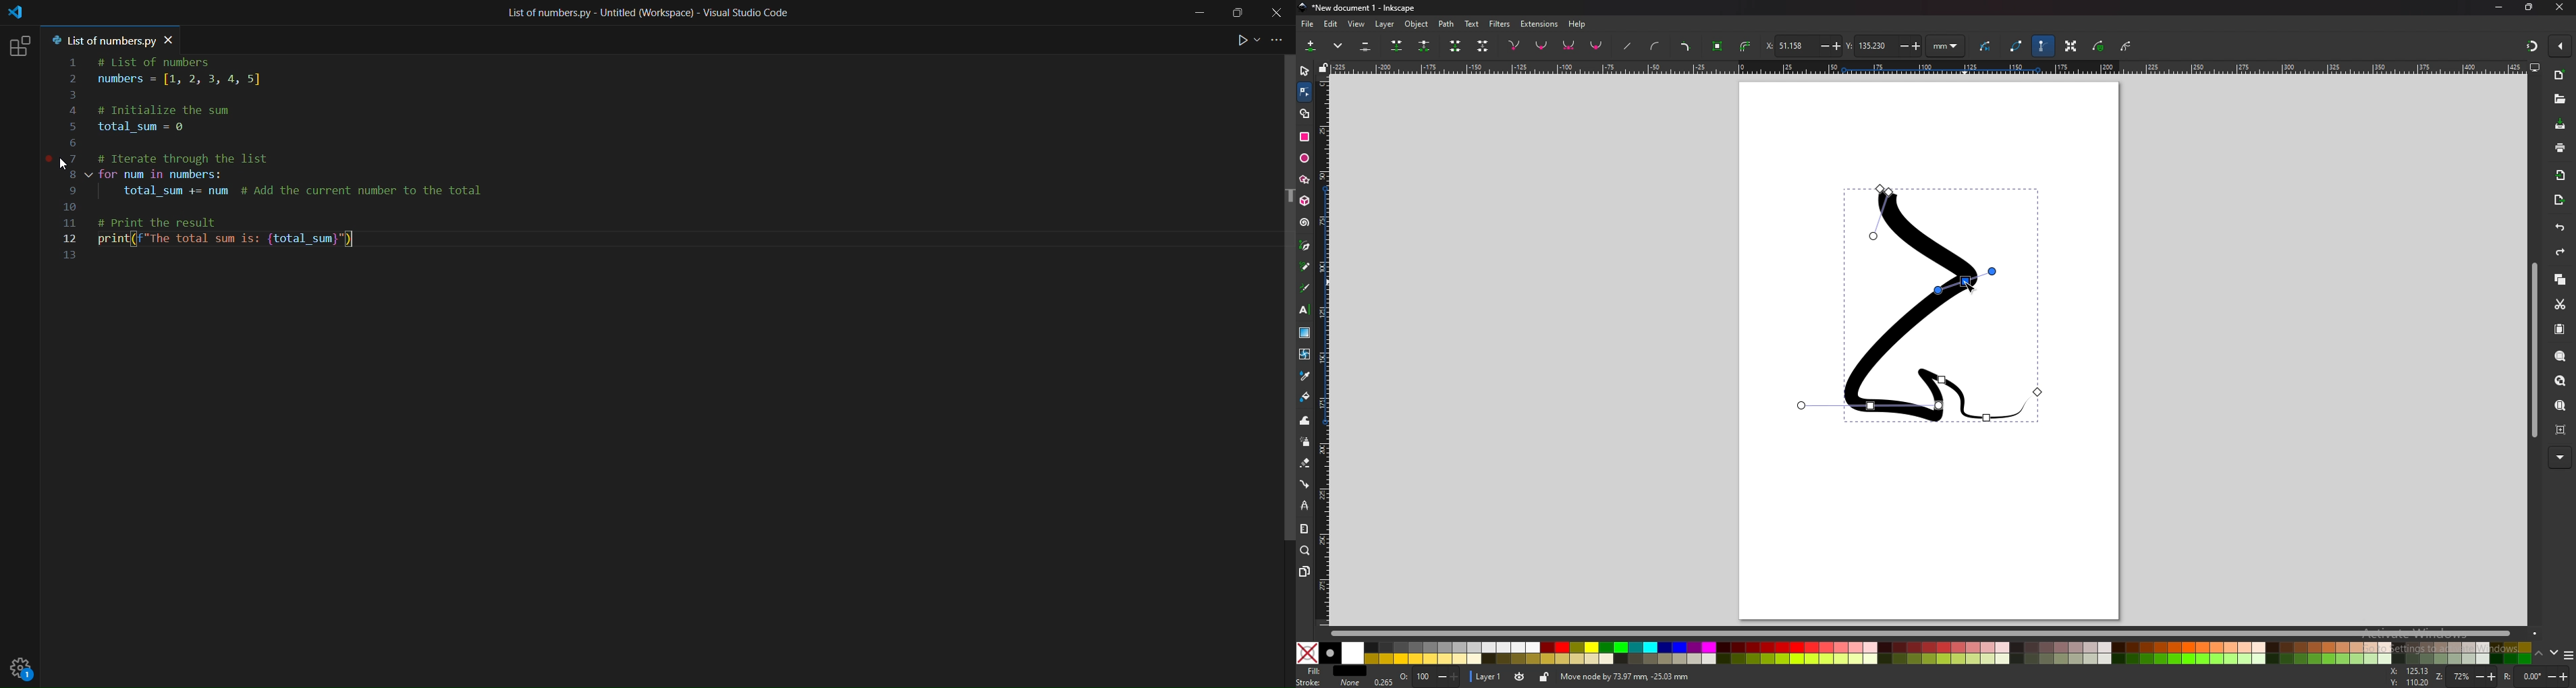  Describe the element at coordinates (1917, 304) in the screenshot. I see `drawing` at that location.